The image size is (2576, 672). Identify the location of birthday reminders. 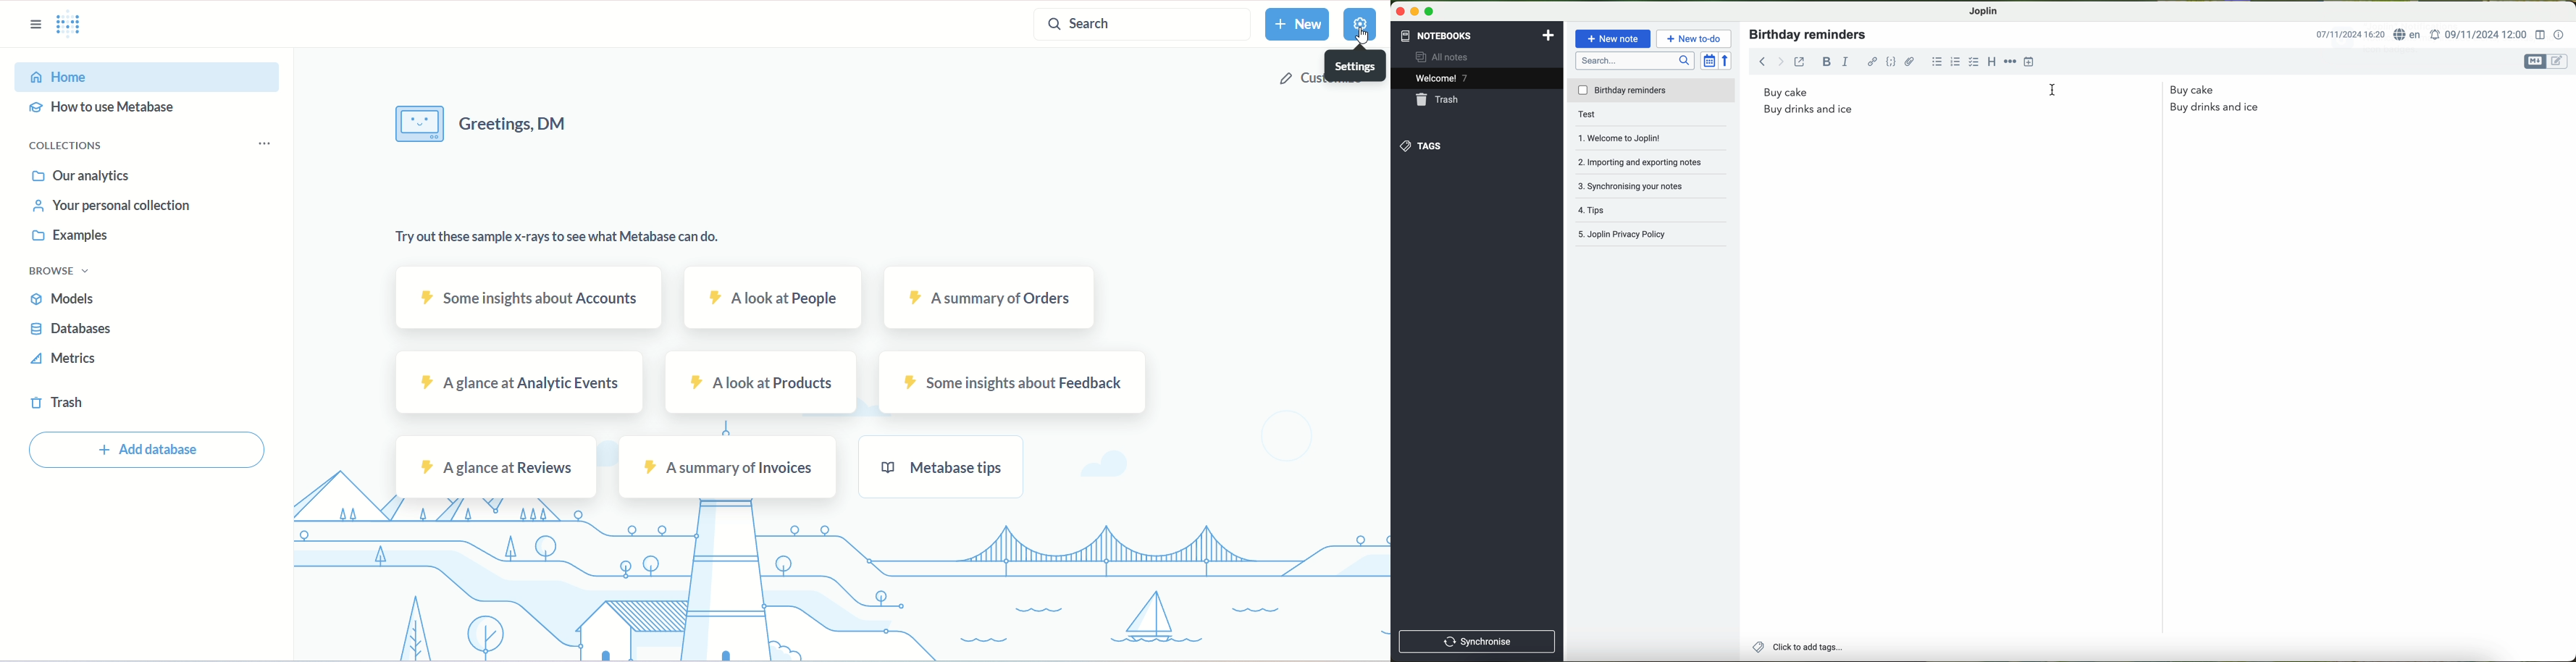
(1810, 34).